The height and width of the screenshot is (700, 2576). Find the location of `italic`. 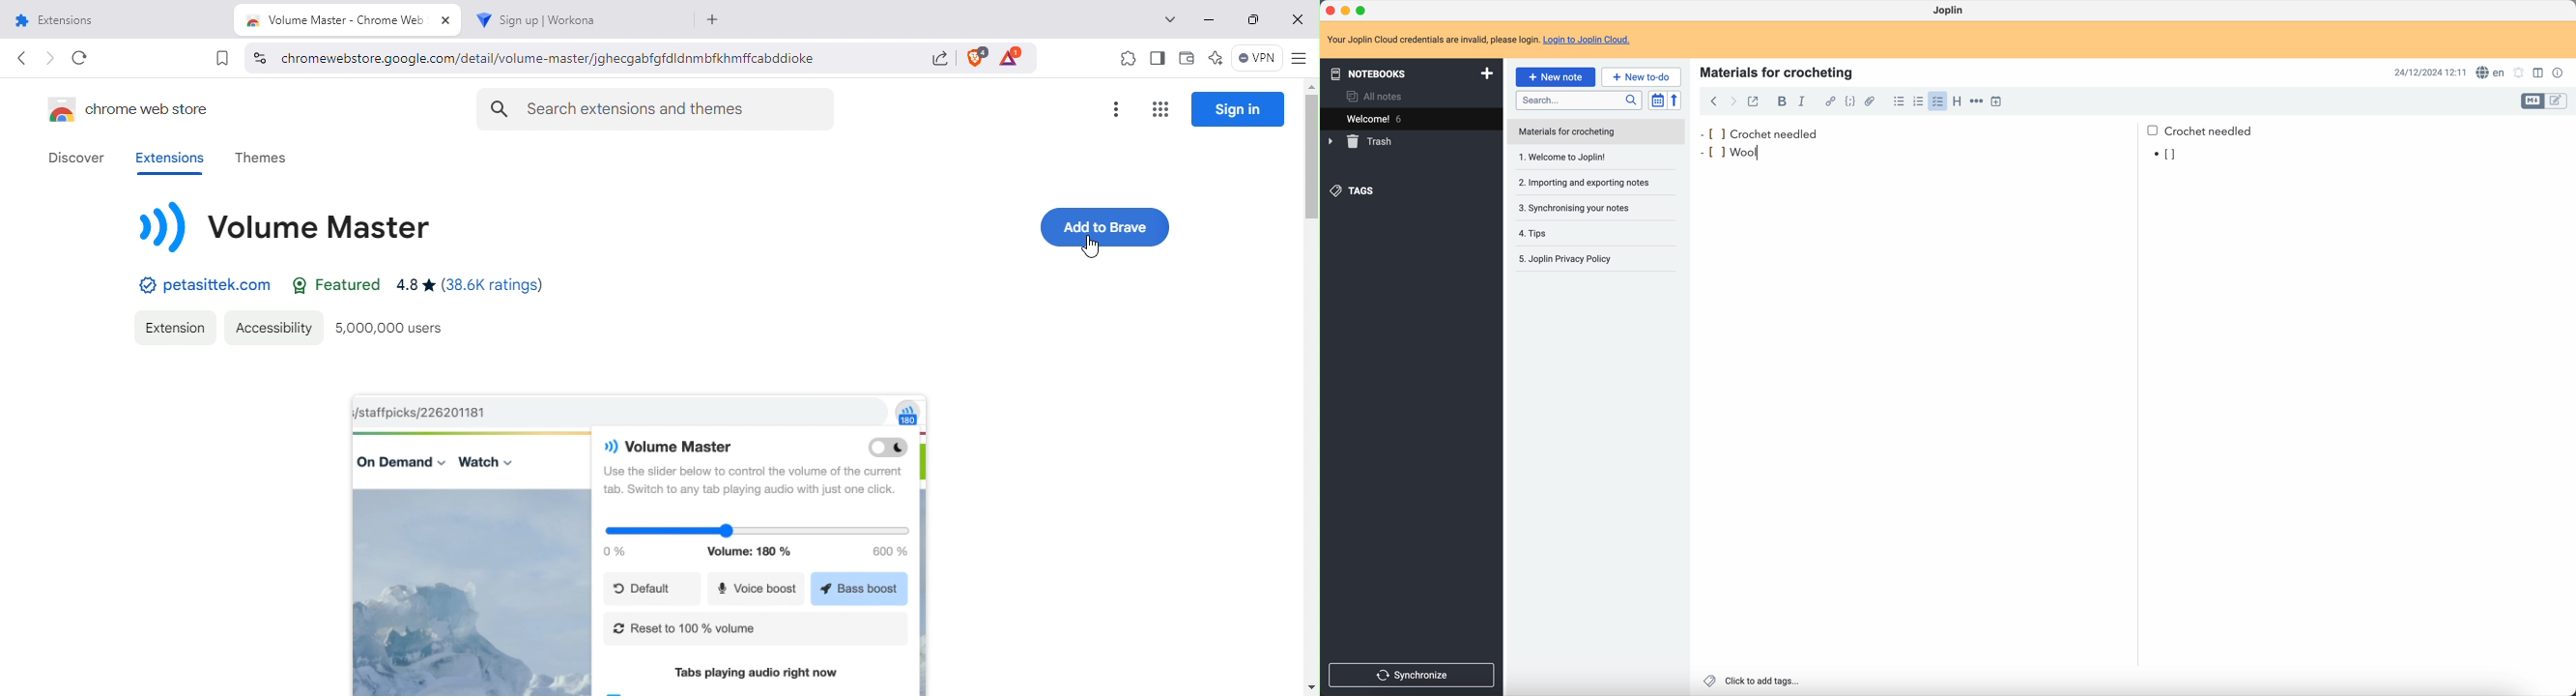

italic is located at coordinates (1804, 101).